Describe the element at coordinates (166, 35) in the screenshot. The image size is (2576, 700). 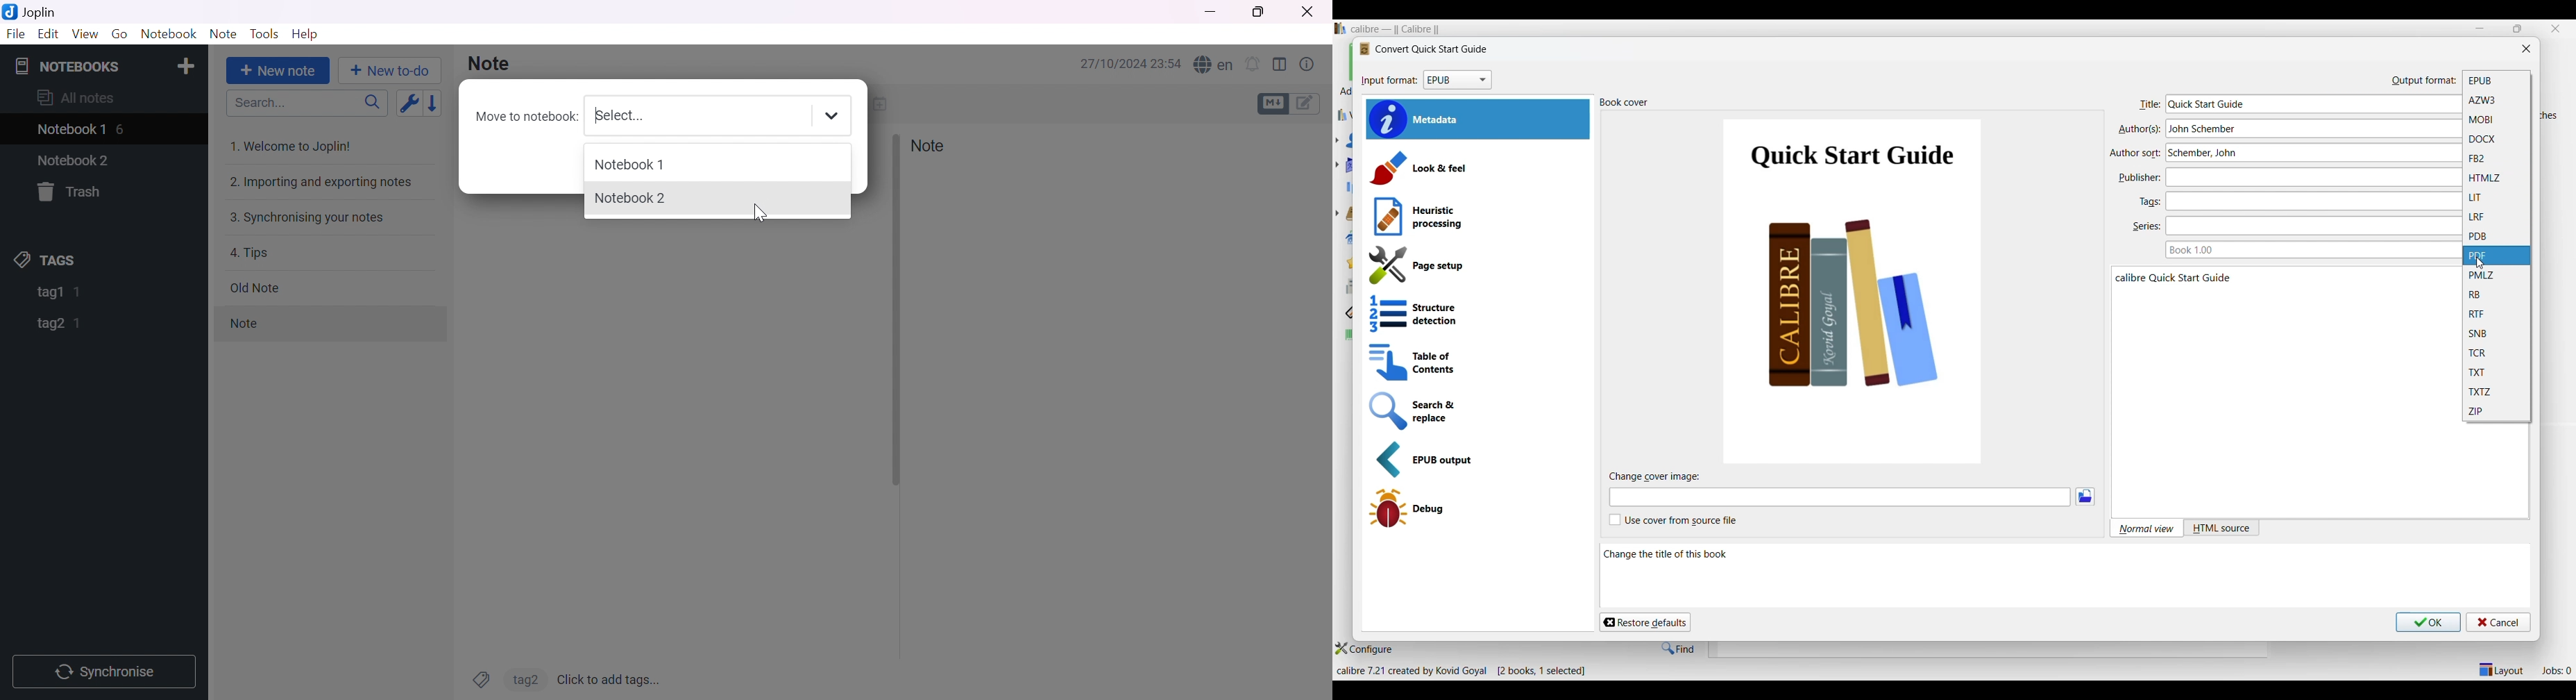
I see `Notebook` at that location.